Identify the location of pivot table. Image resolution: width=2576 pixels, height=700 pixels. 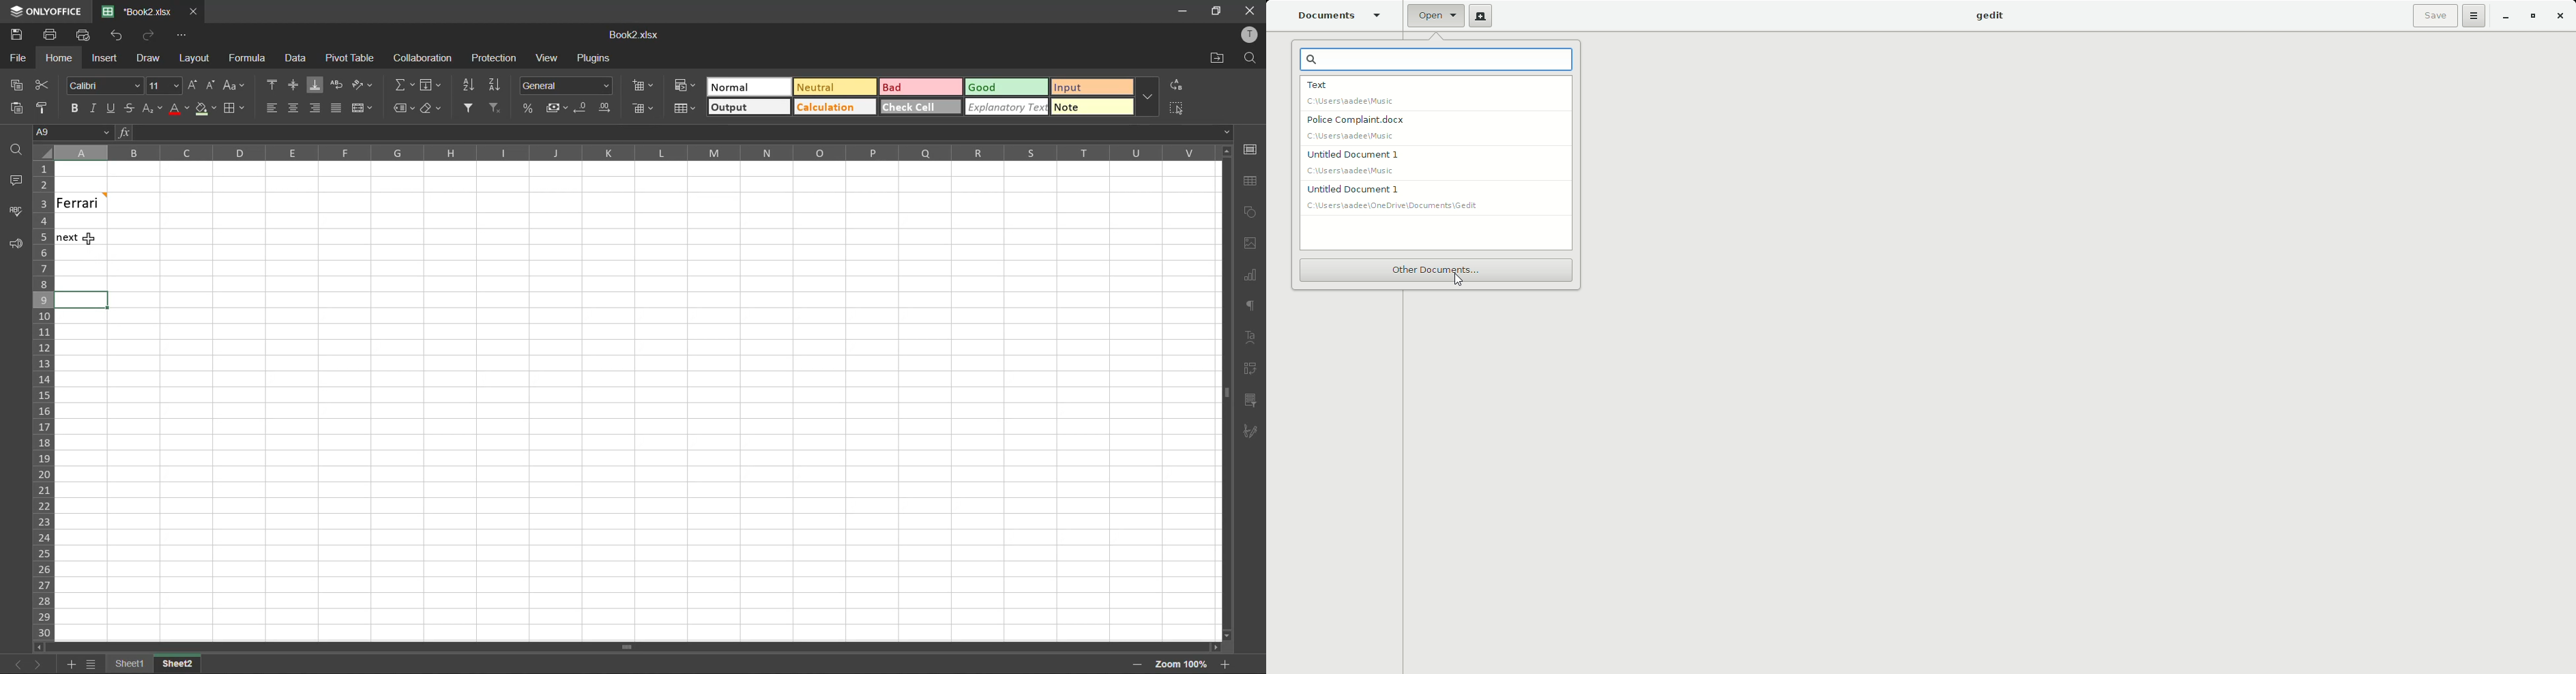
(350, 59).